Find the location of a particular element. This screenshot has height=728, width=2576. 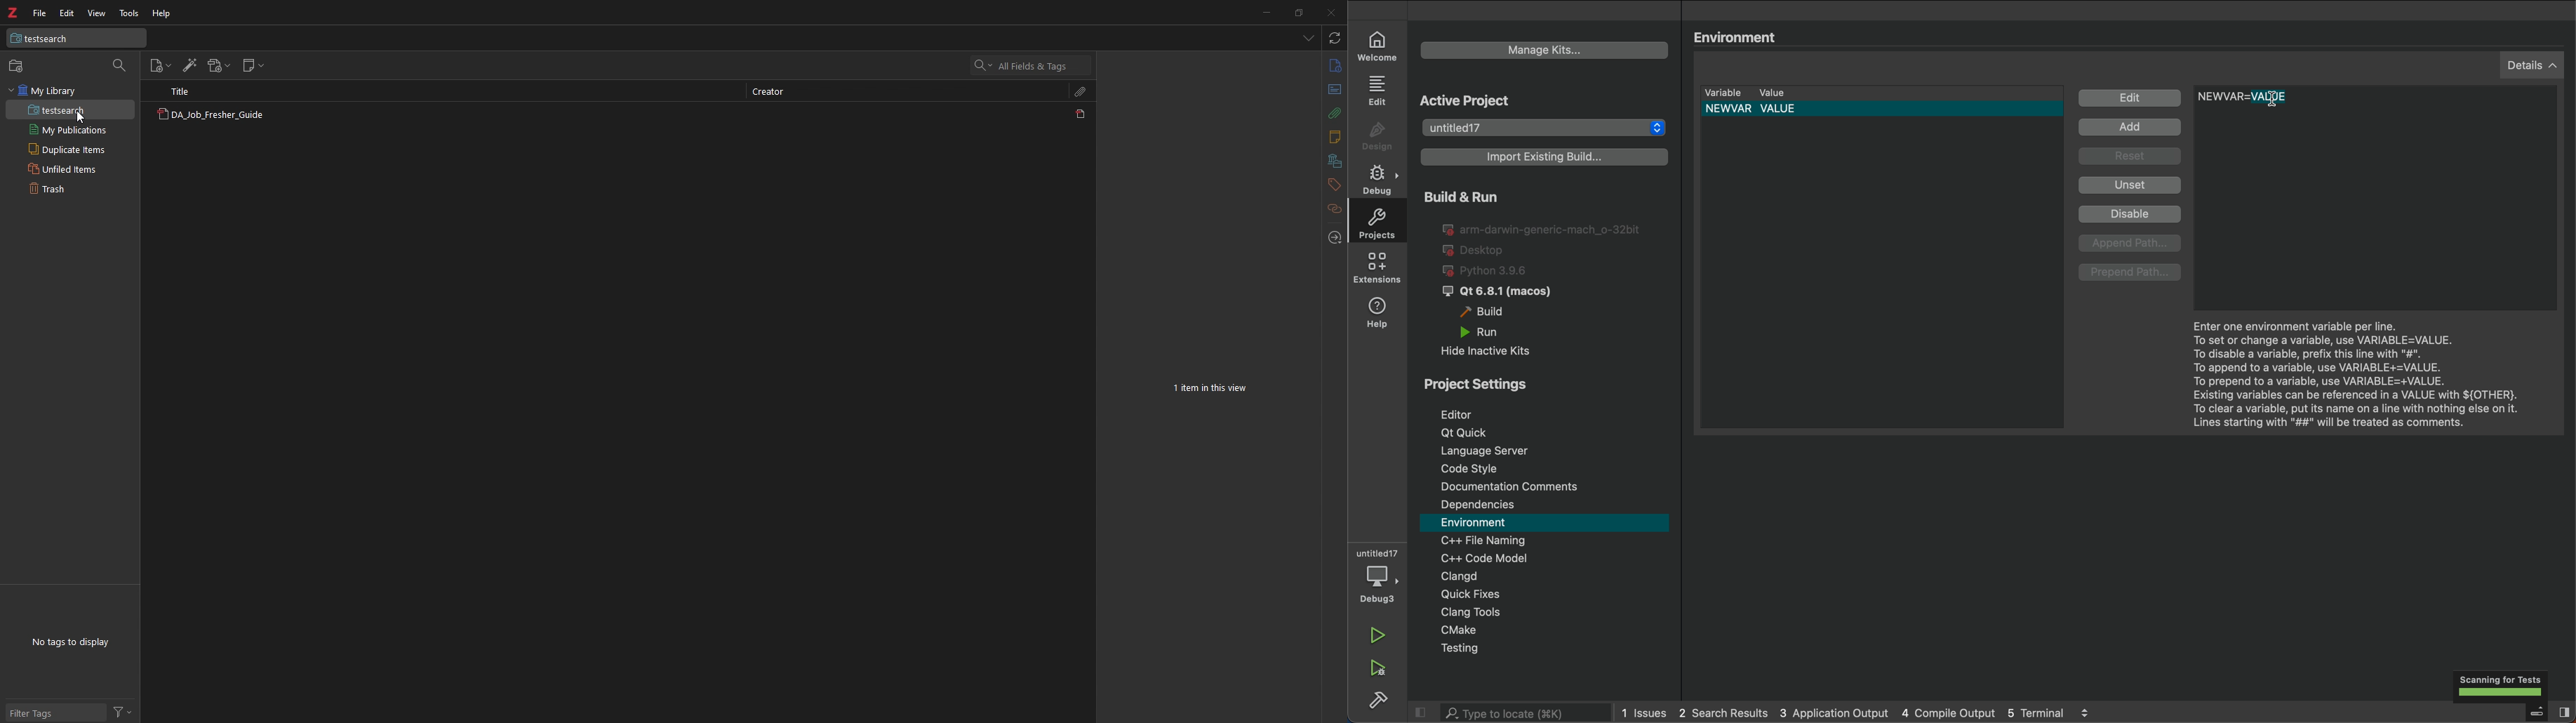

abstract is located at coordinates (1335, 90).